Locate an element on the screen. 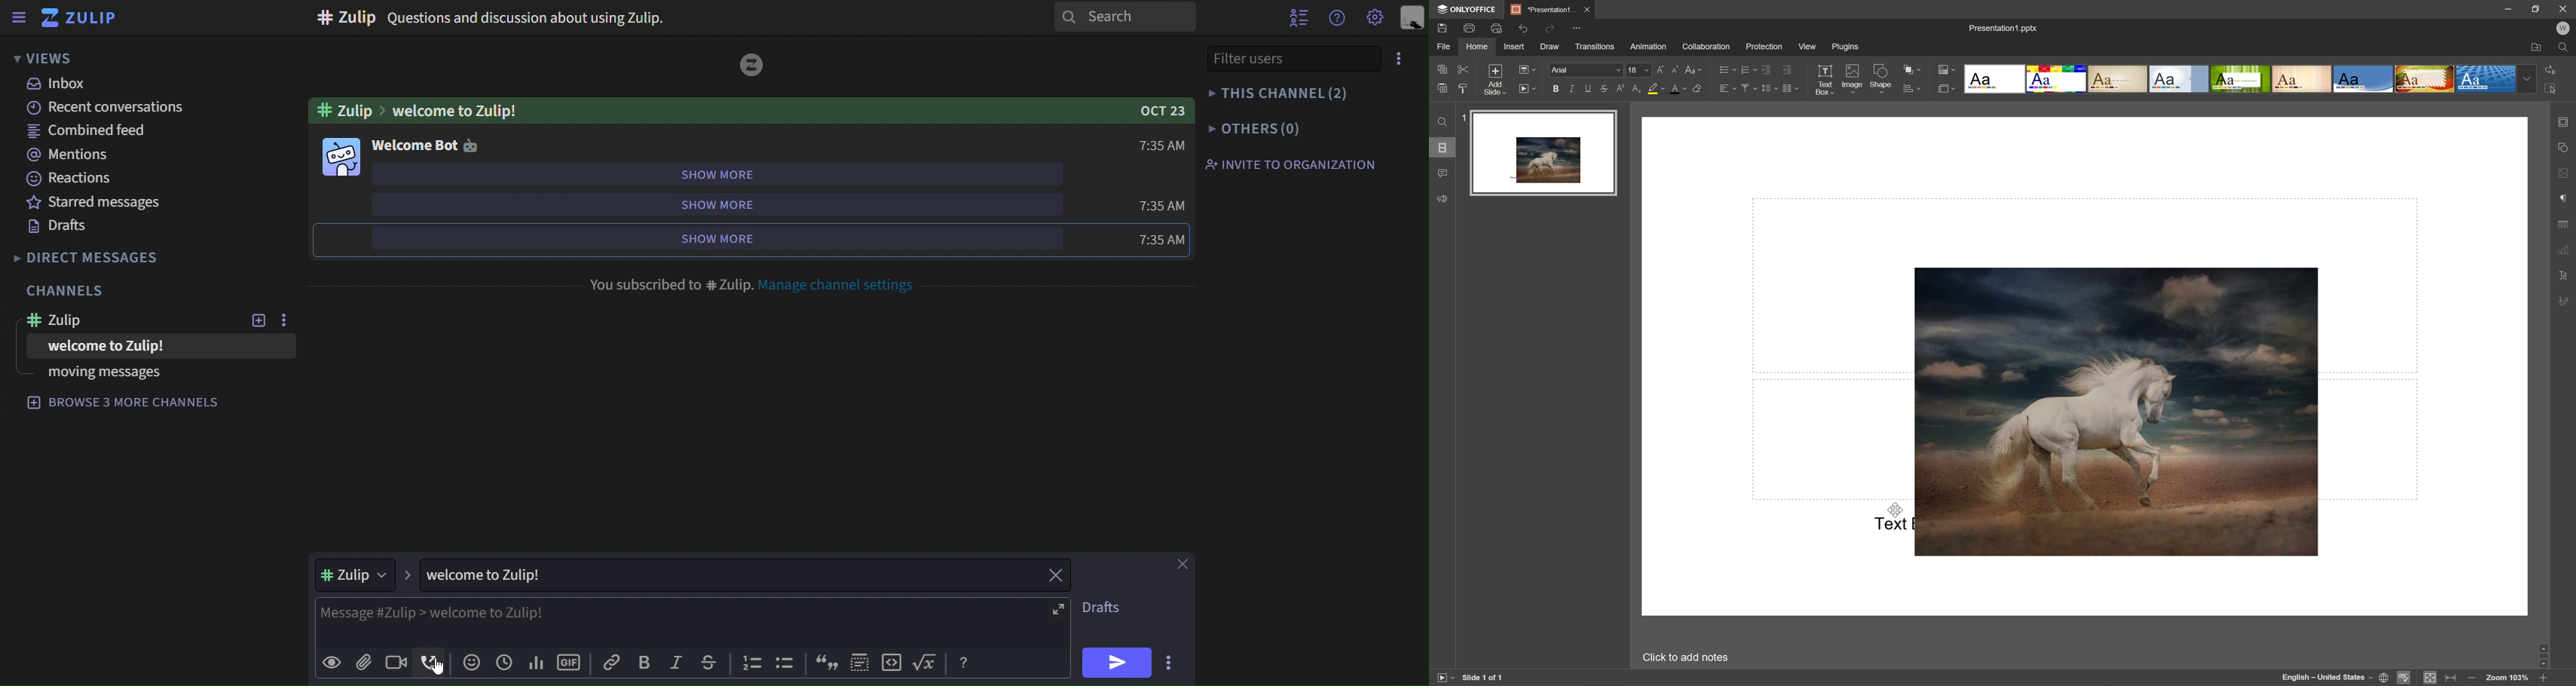 The image size is (2576, 700). Paragraph settings is located at coordinates (2567, 197).